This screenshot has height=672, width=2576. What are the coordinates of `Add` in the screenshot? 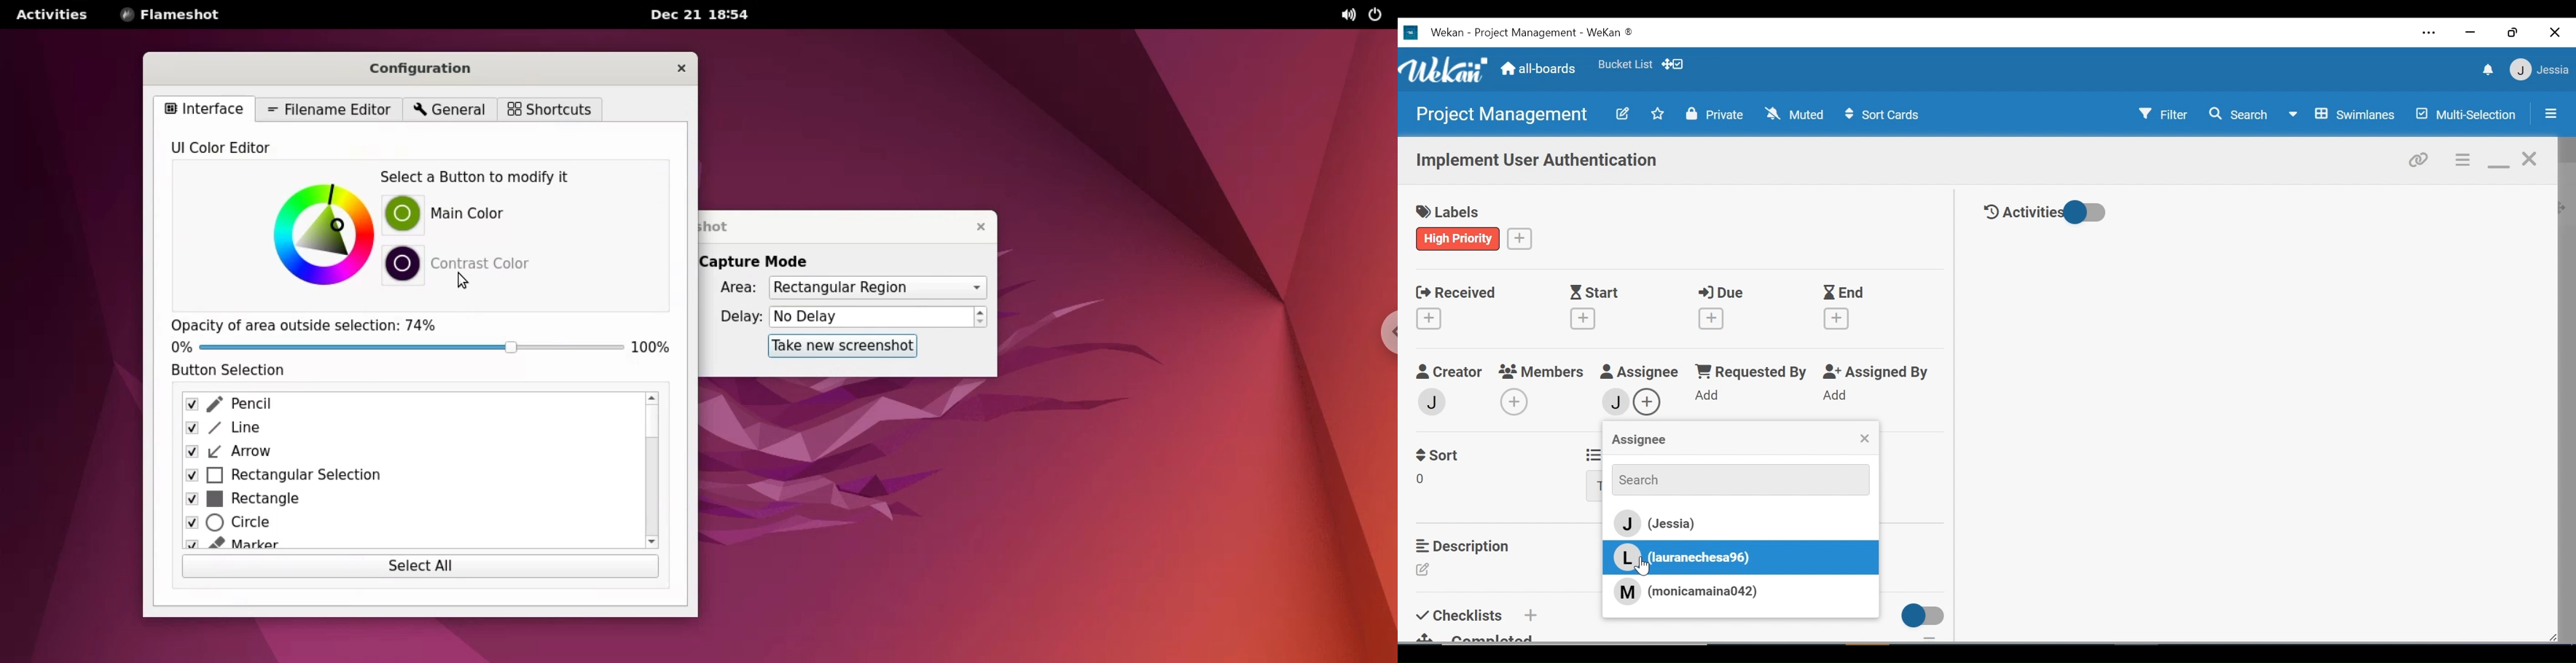 It's located at (1708, 396).